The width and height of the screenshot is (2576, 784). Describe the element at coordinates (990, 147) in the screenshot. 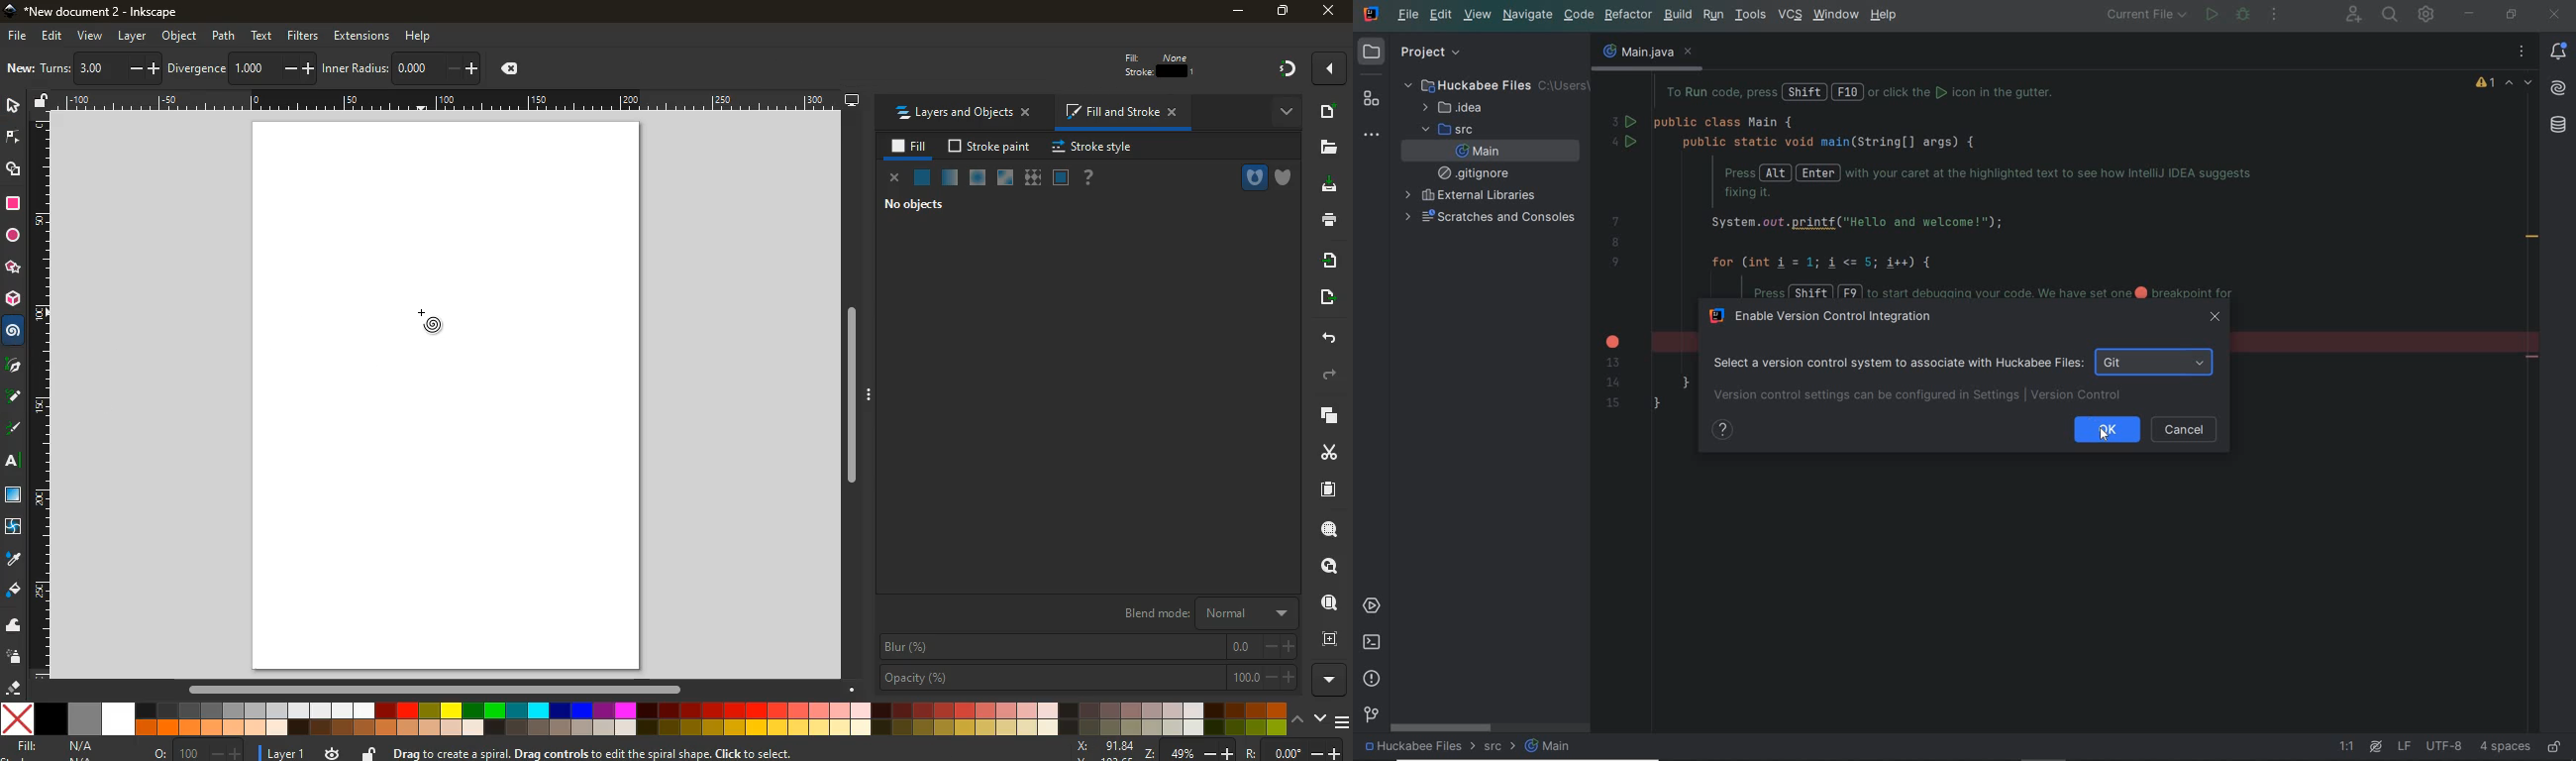

I see `stroke paint` at that location.